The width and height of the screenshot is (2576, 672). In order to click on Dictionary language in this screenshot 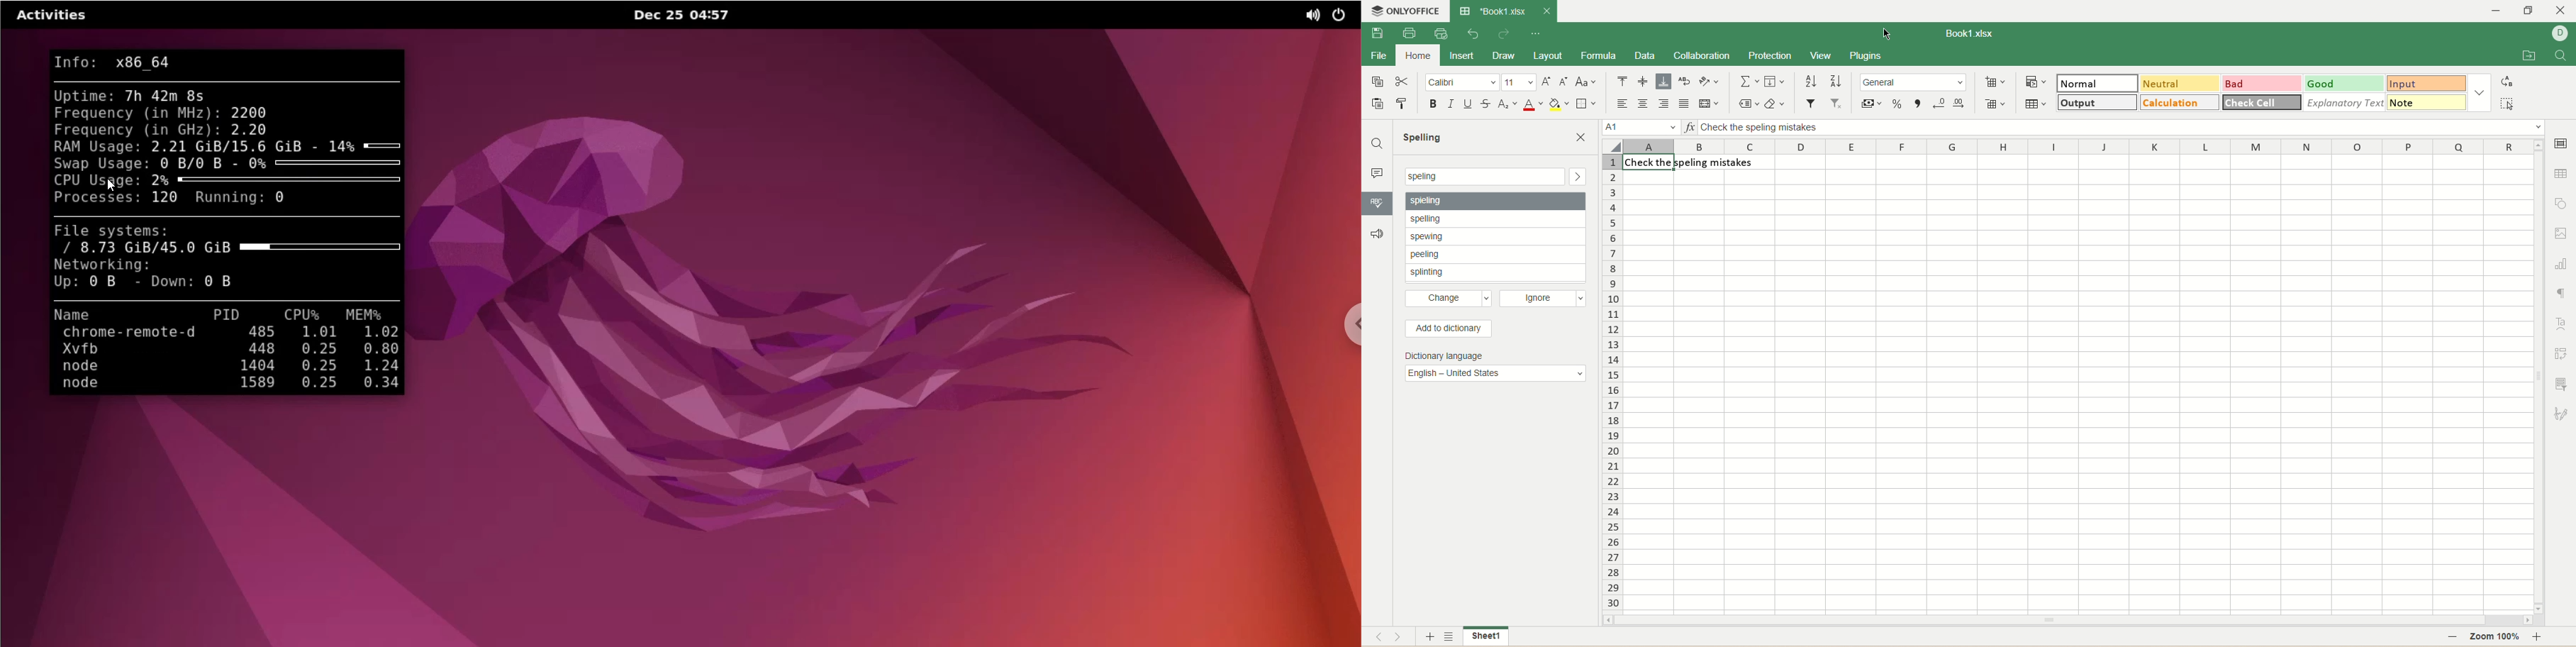, I will do `click(1450, 356)`.